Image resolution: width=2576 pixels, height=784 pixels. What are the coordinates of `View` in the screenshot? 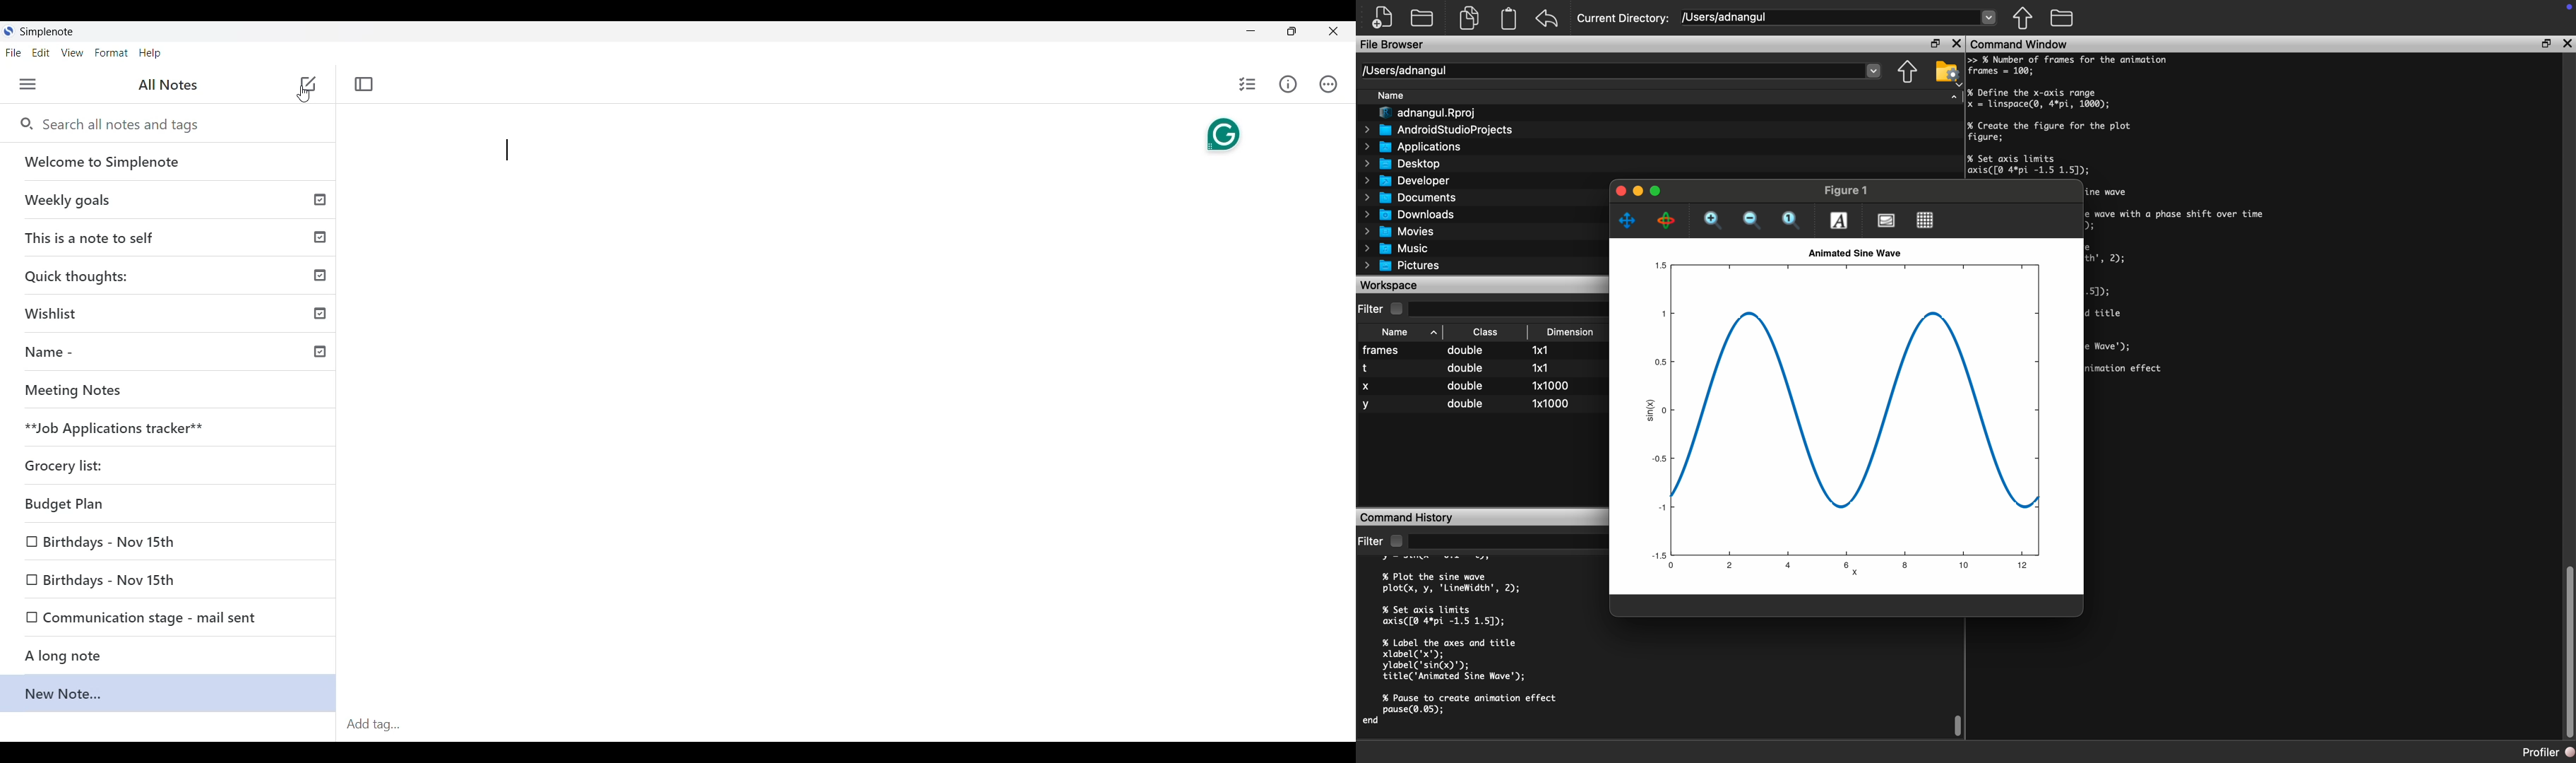 It's located at (73, 53).